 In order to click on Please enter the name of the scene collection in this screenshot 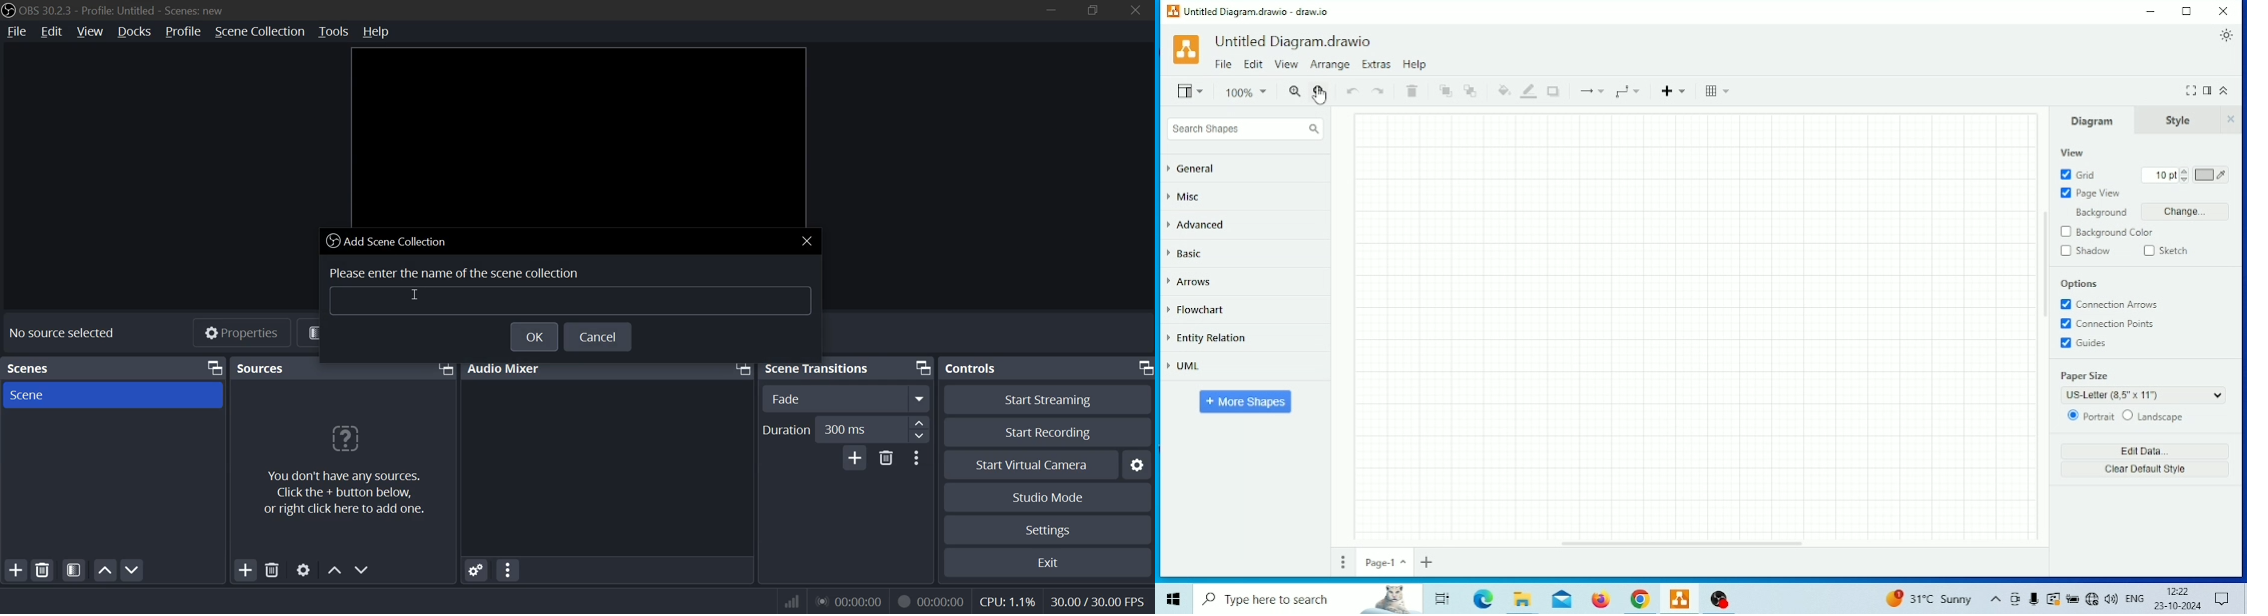, I will do `click(458, 271)`.